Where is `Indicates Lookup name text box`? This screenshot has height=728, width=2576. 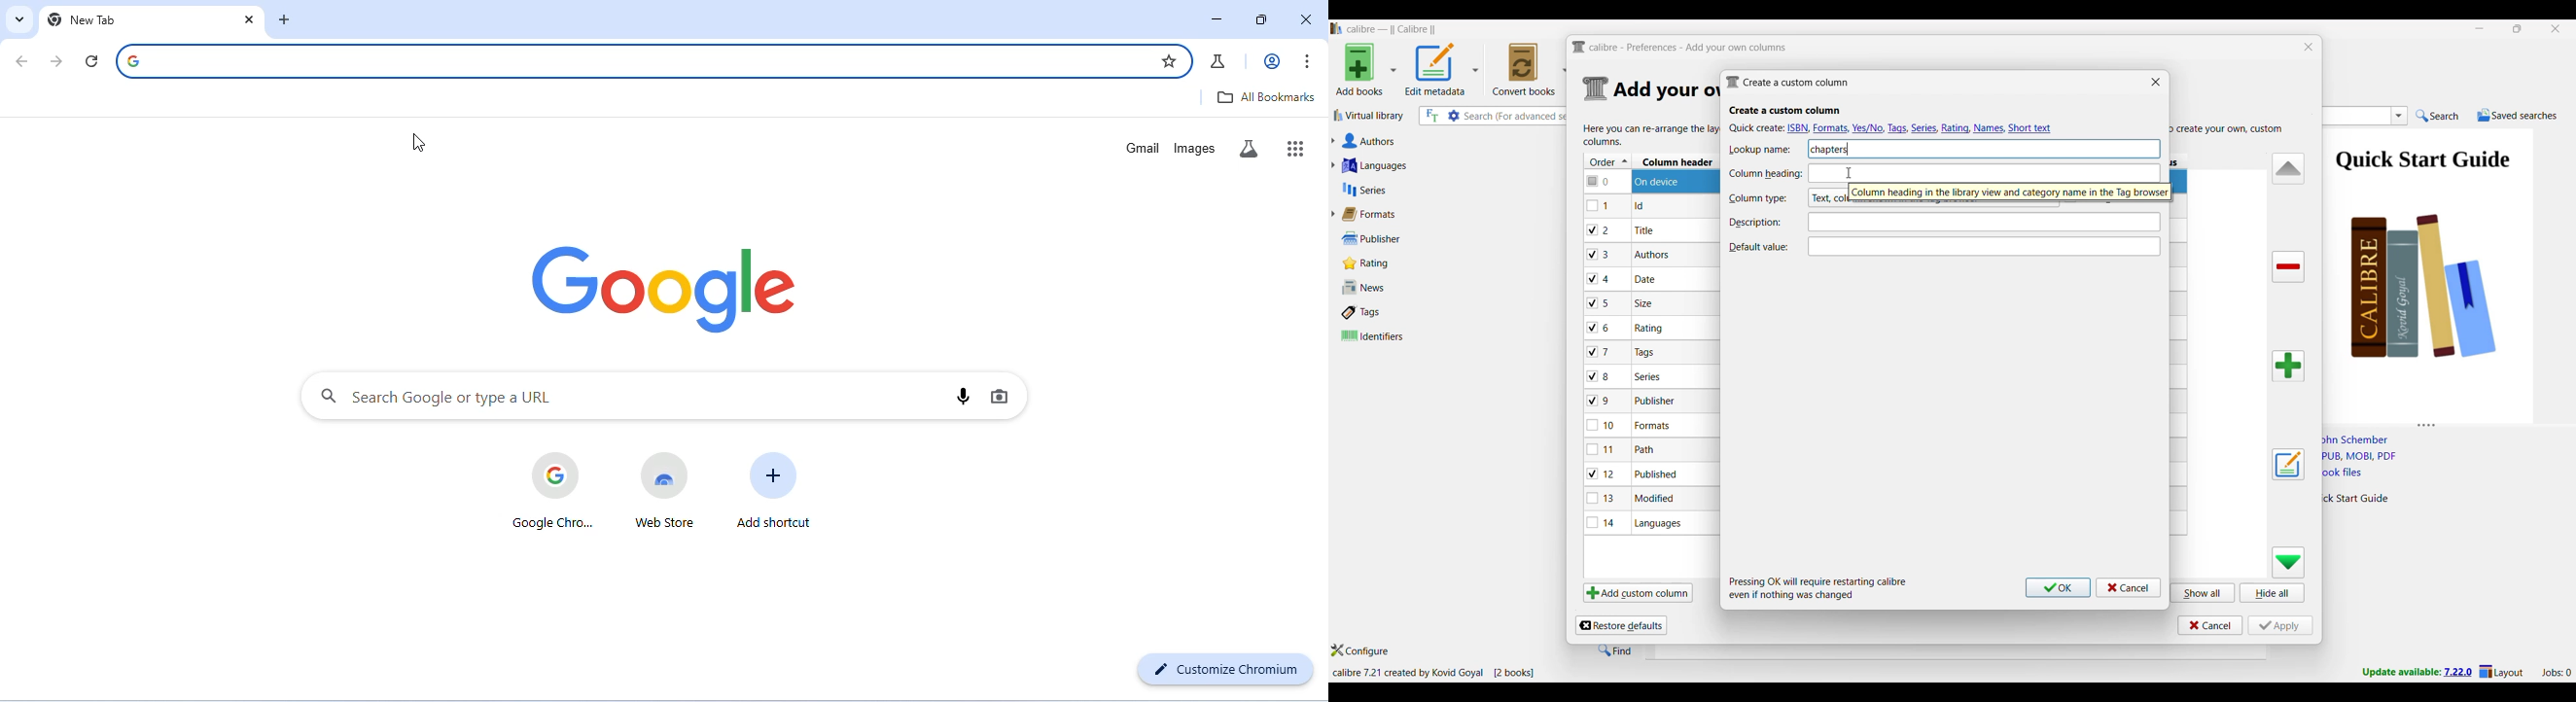
Indicates Lookup name text box is located at coordinates (1765, 150).